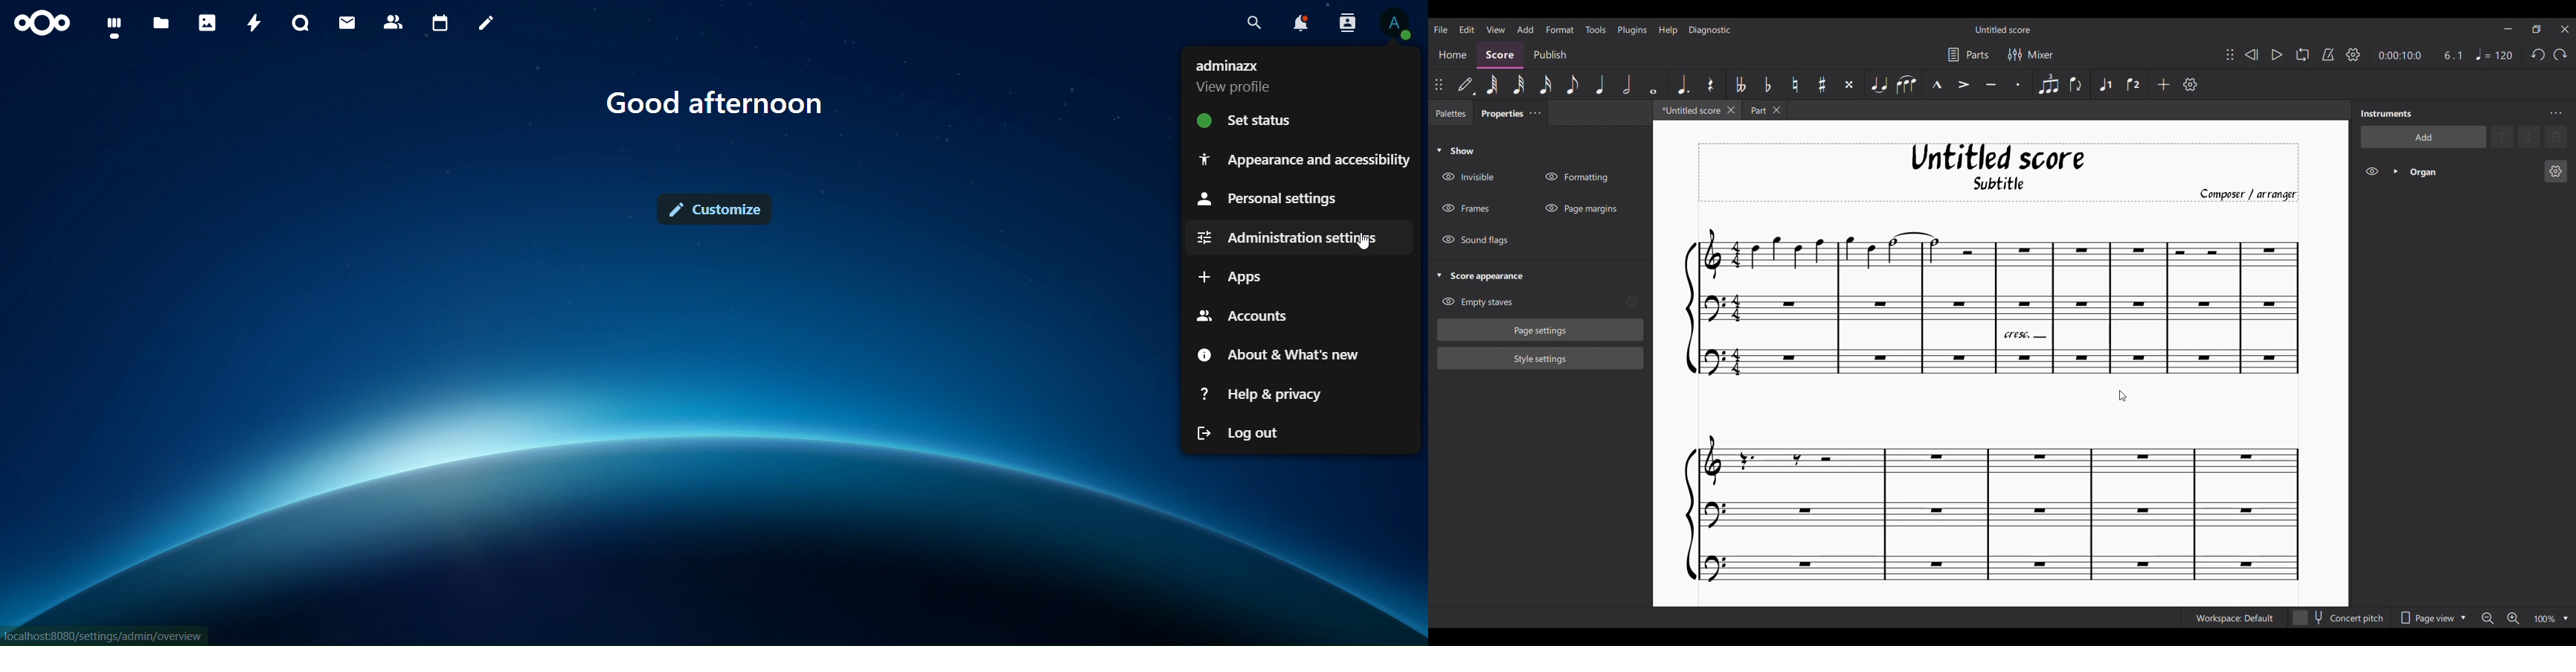  What do you see at coordinates (2251, 54) in the screenshot?
I see `Rewind` at bounding box center [2251, 54].